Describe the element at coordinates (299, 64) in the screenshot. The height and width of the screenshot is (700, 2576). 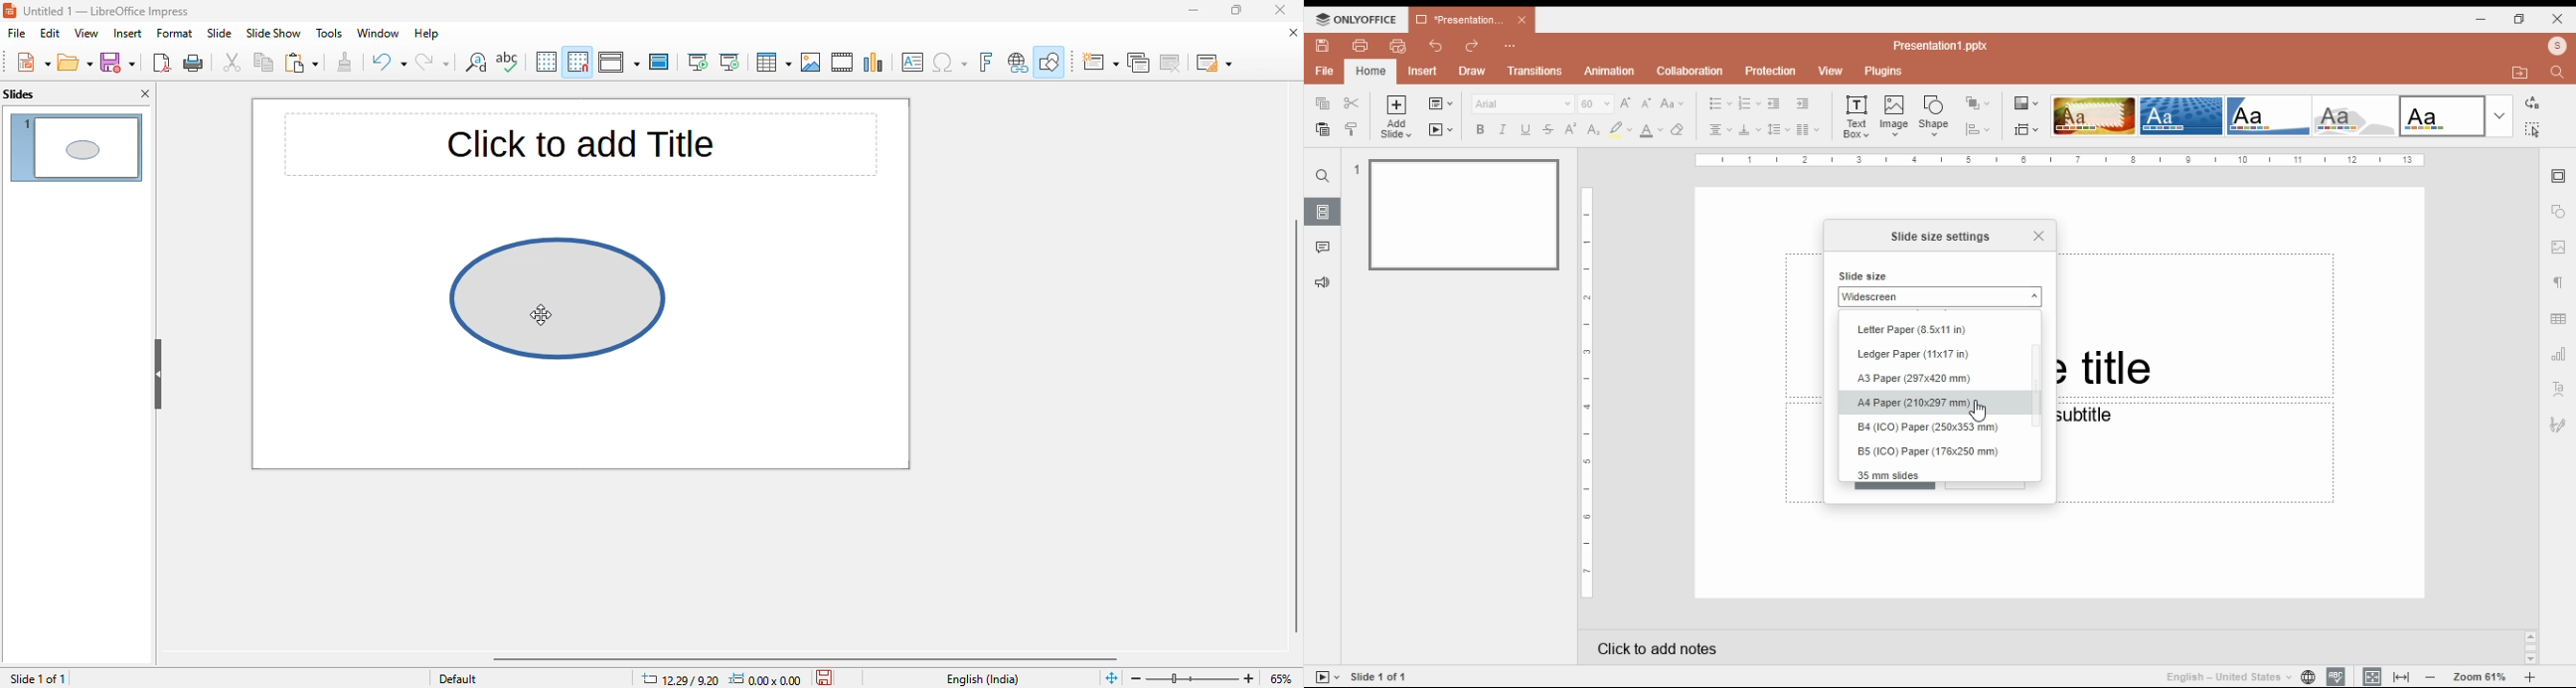
I see `paste` at that location.